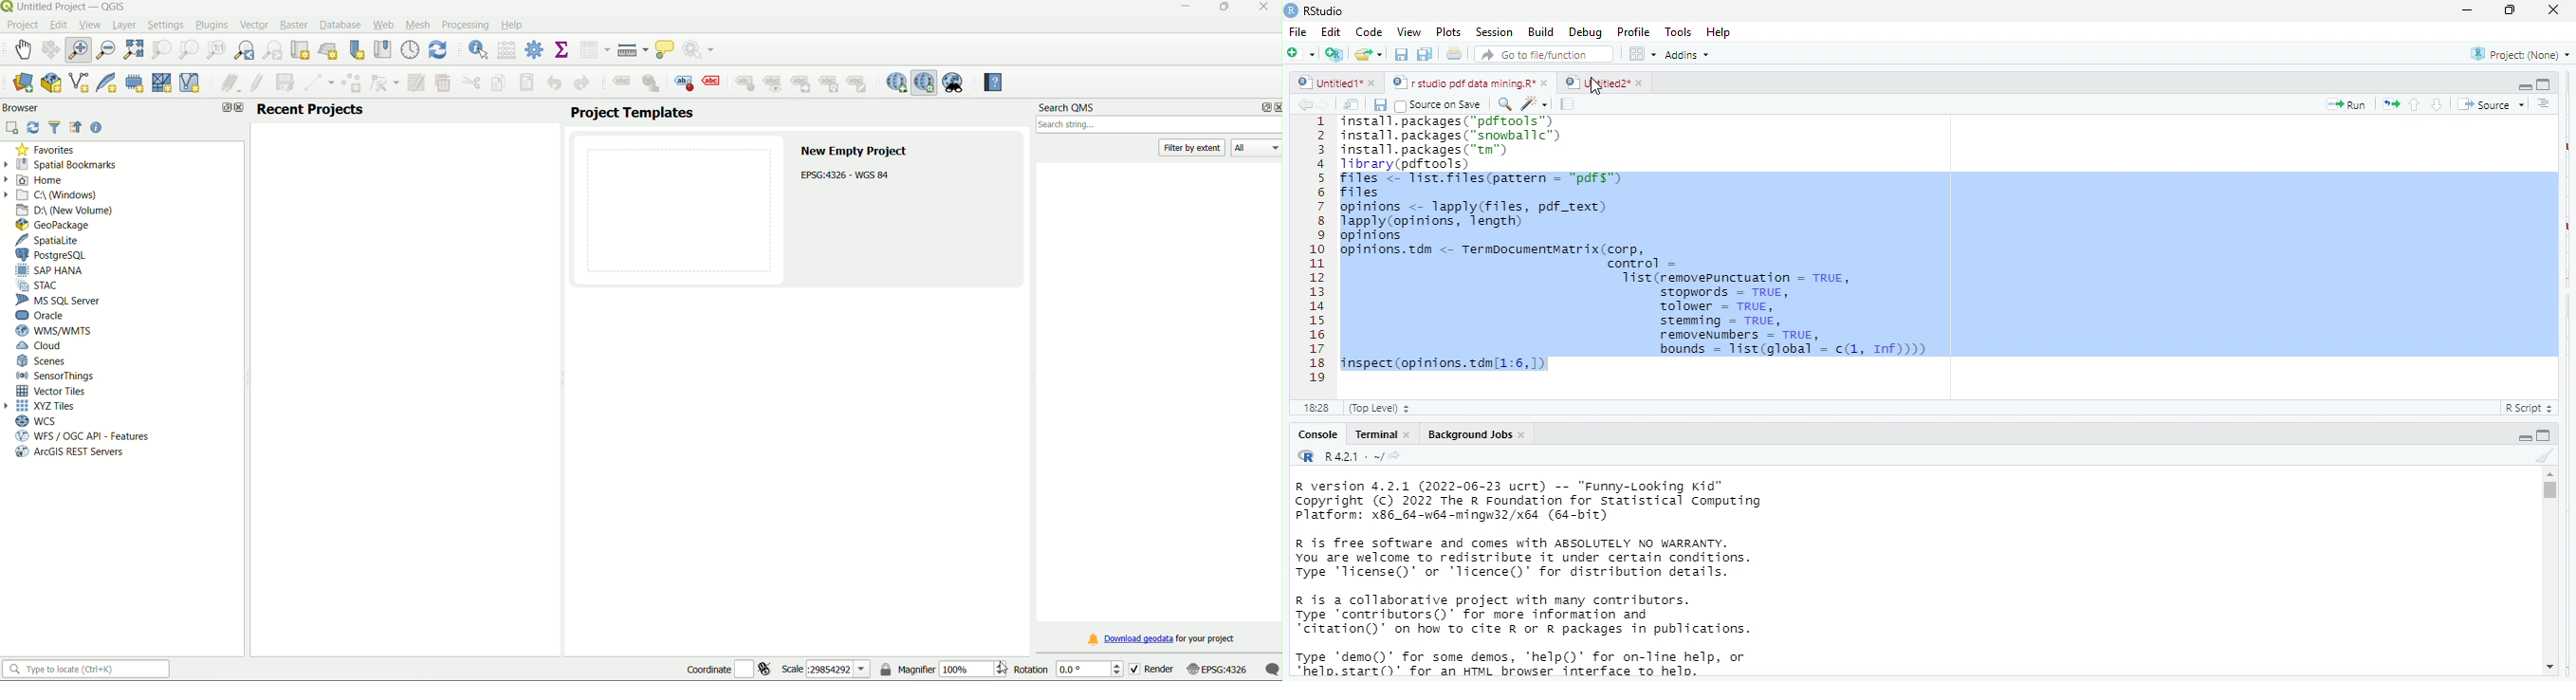 The image size is (2576, 700). What do you see at coordinates (1725, 31) in the screenshot?
I see `help` at bounding box center [1725, 31].